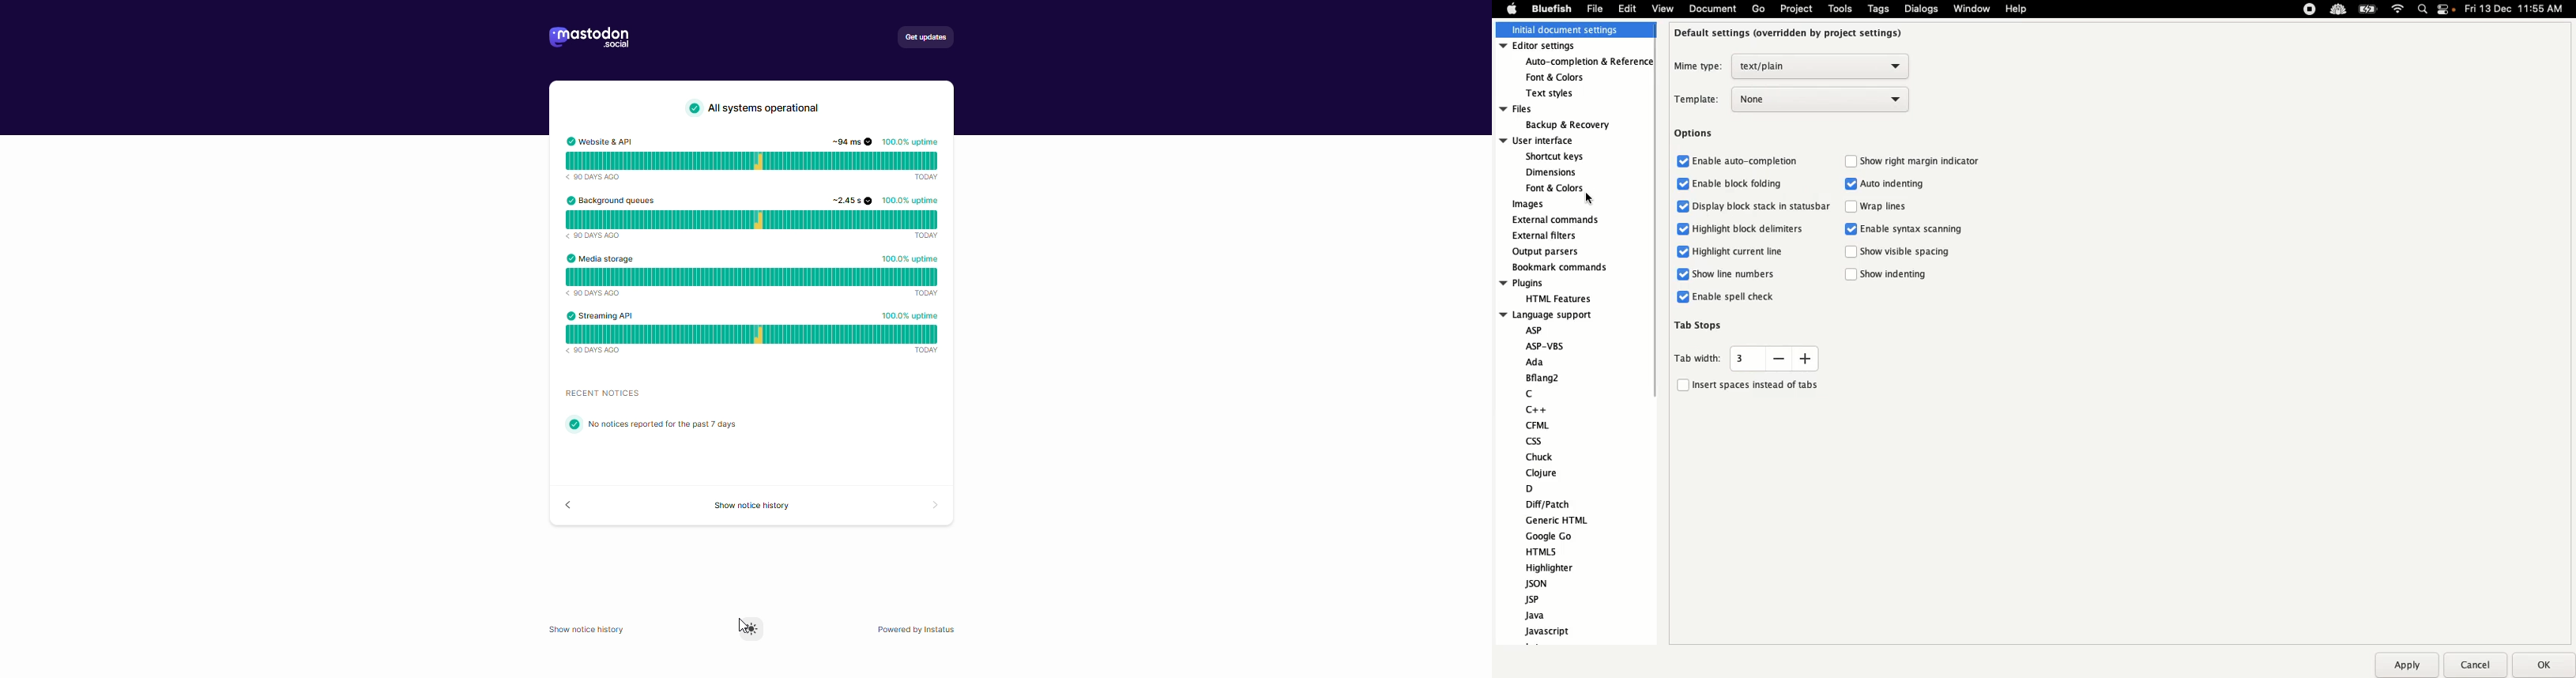  Describe the element at coordinates (1566, 125) in the screenshot. I see `backup & recovery` at that location.